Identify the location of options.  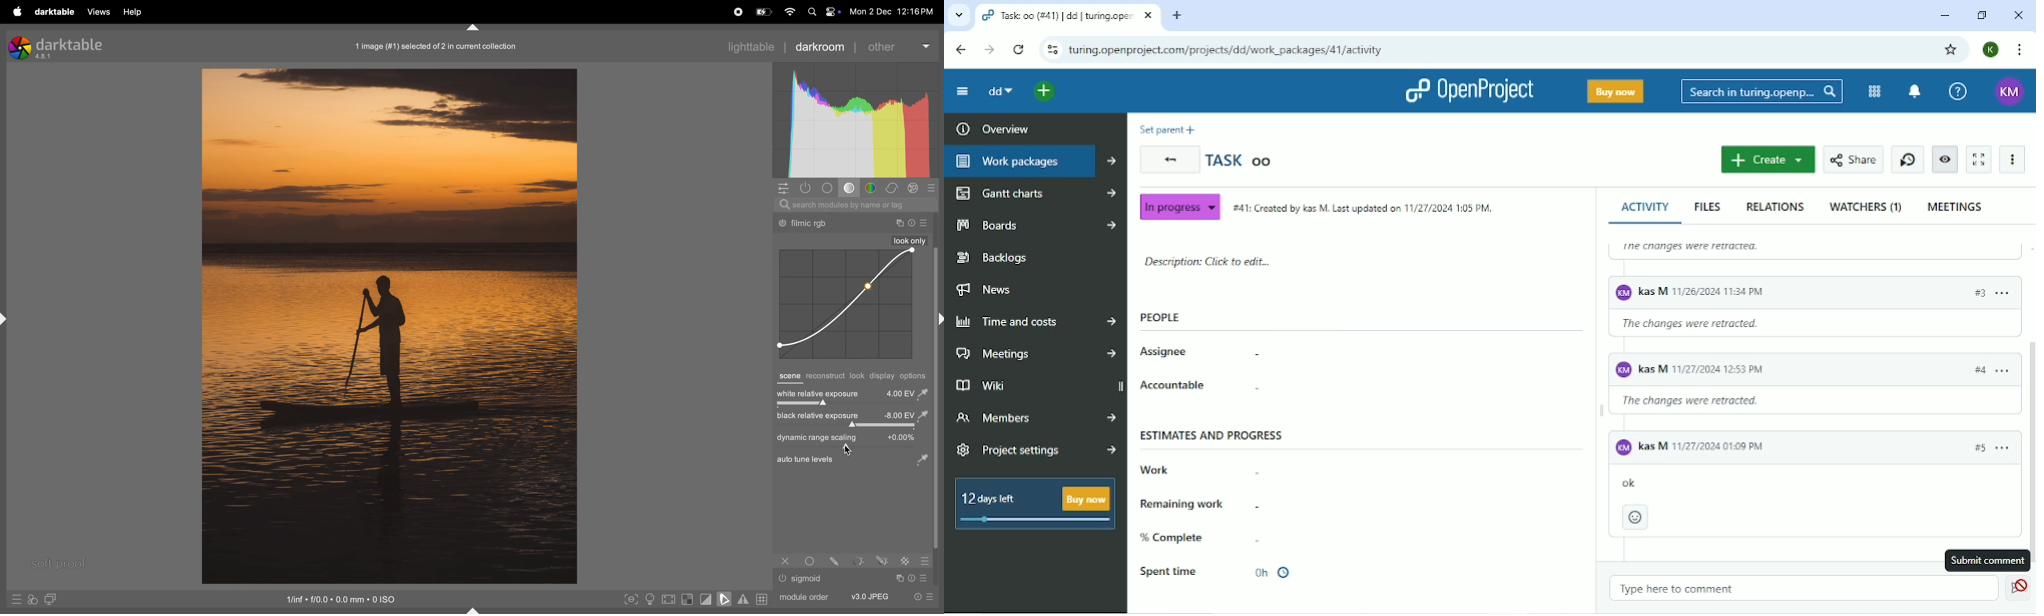
(916, 376).